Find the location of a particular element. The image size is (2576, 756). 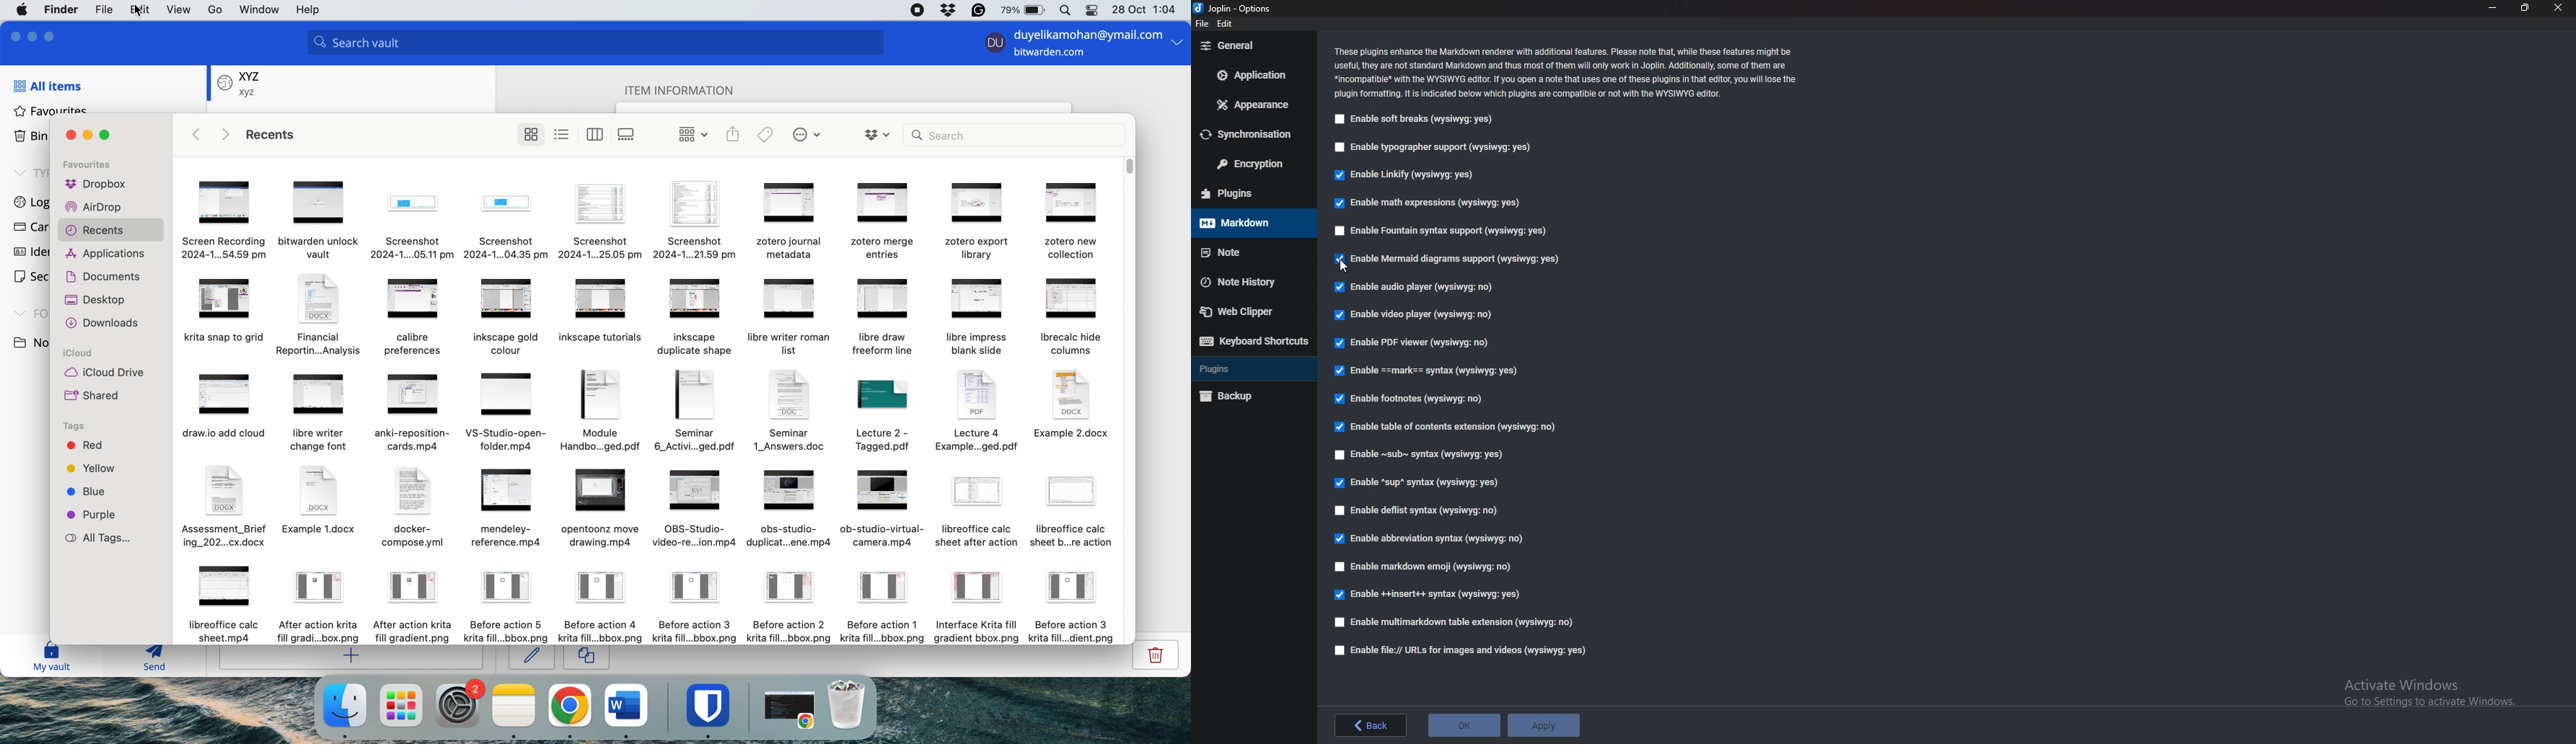

edit is located at coordinates (531, 656).